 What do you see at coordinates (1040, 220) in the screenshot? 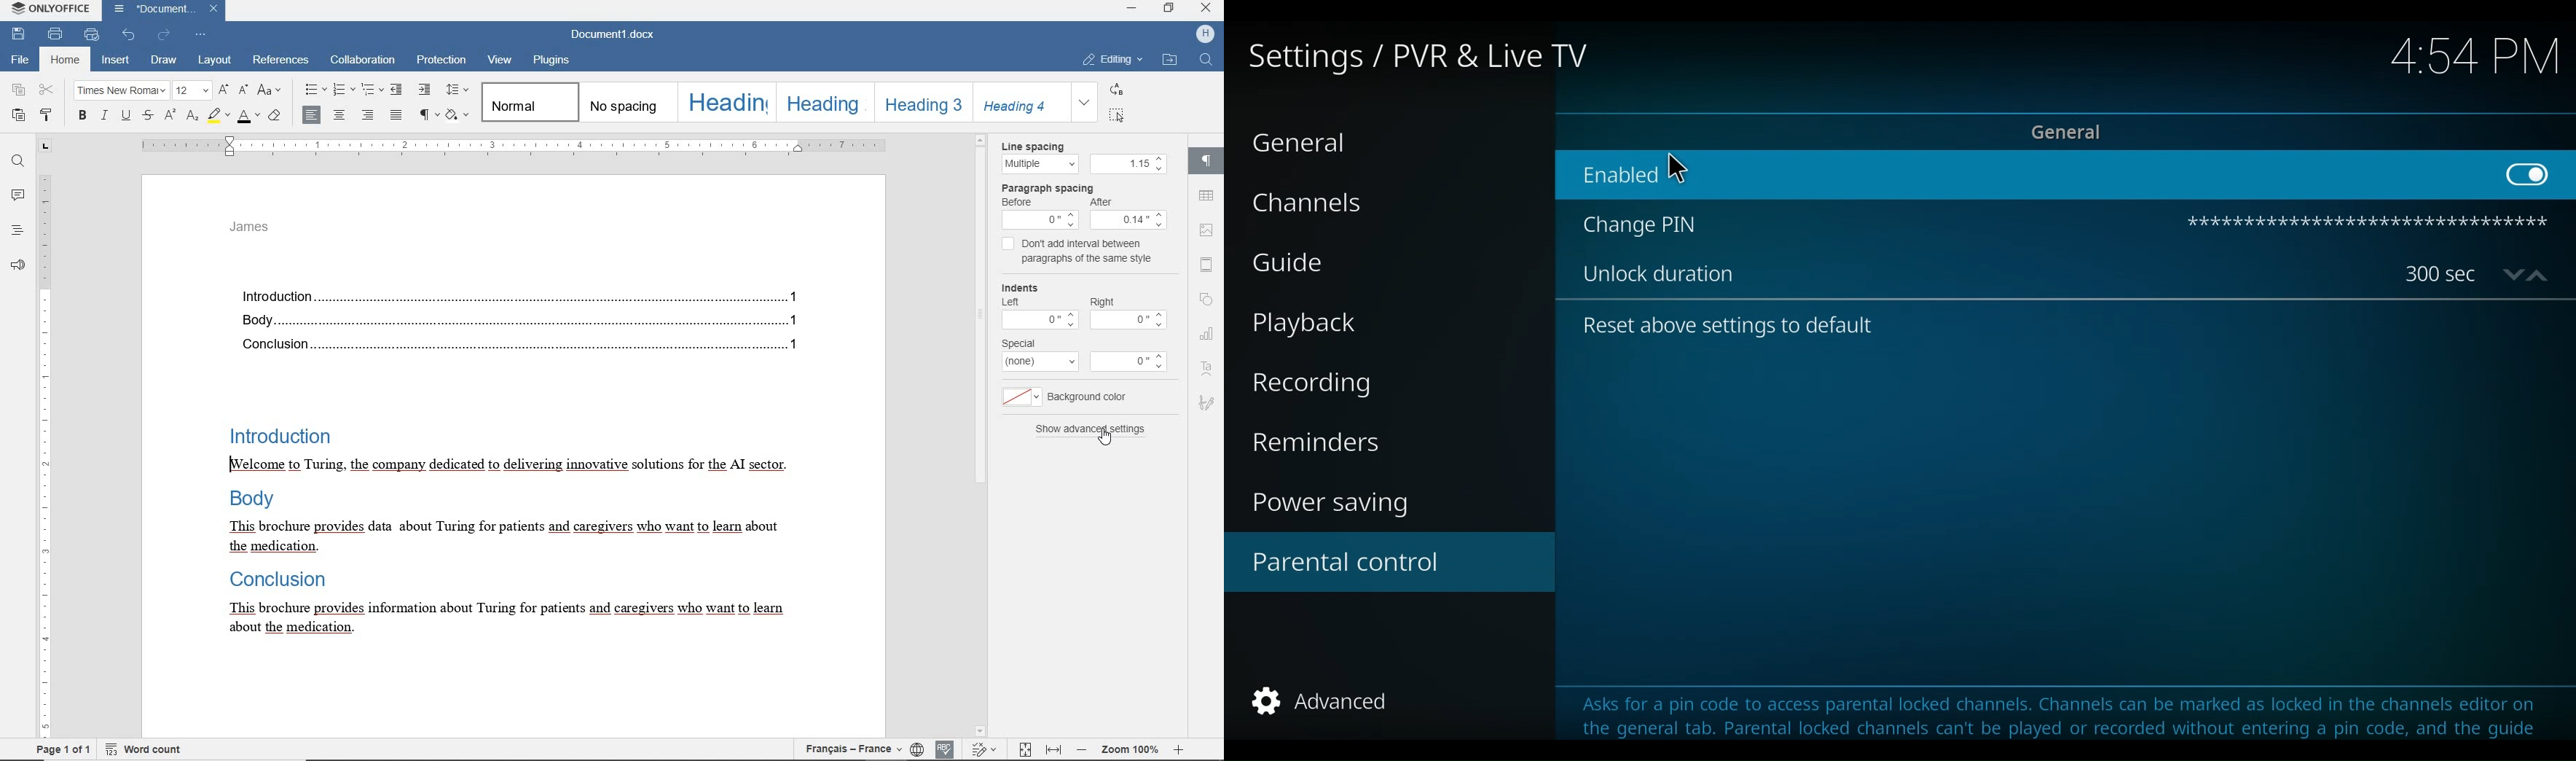
I see `menu` at bounding box center [1040, 220].